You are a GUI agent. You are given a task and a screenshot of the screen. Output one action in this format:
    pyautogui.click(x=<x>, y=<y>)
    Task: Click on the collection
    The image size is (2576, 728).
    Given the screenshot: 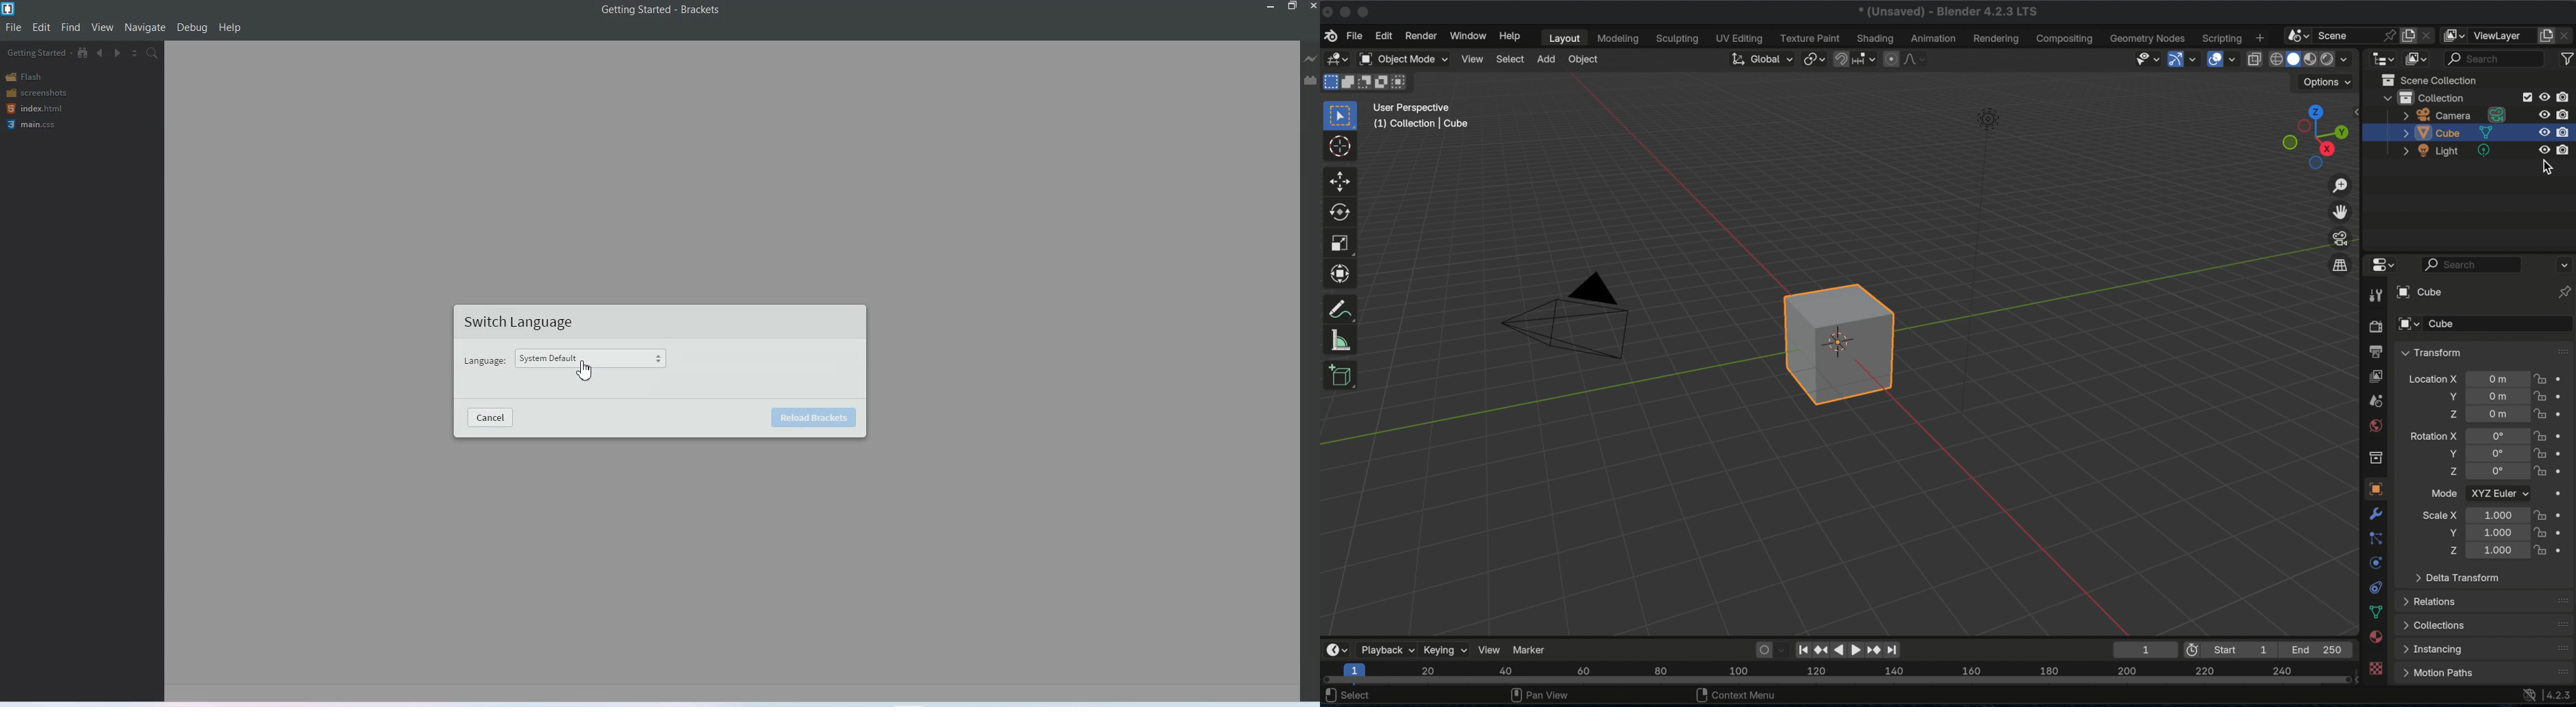 What is the action you would take?
    pyautogui.click(x=2376, y=458)
    